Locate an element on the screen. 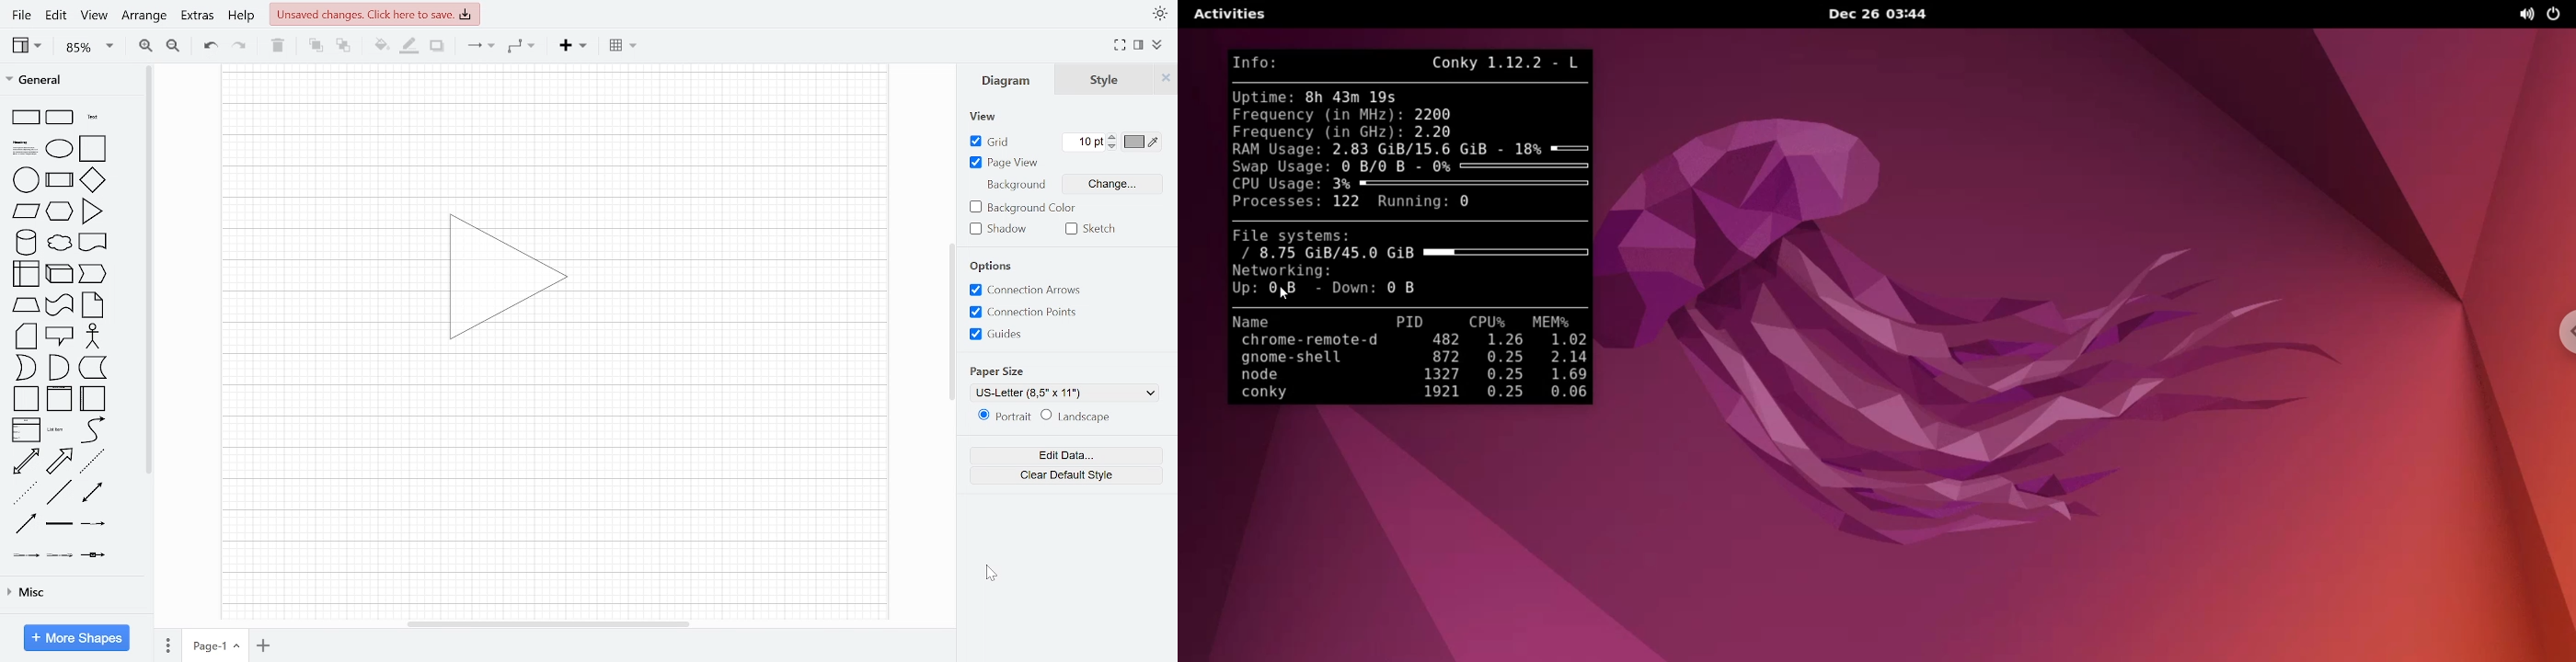 Image resolution: width=2576 pixels, height=672 pixels. Hexagon is located at coordinates (59, 211).